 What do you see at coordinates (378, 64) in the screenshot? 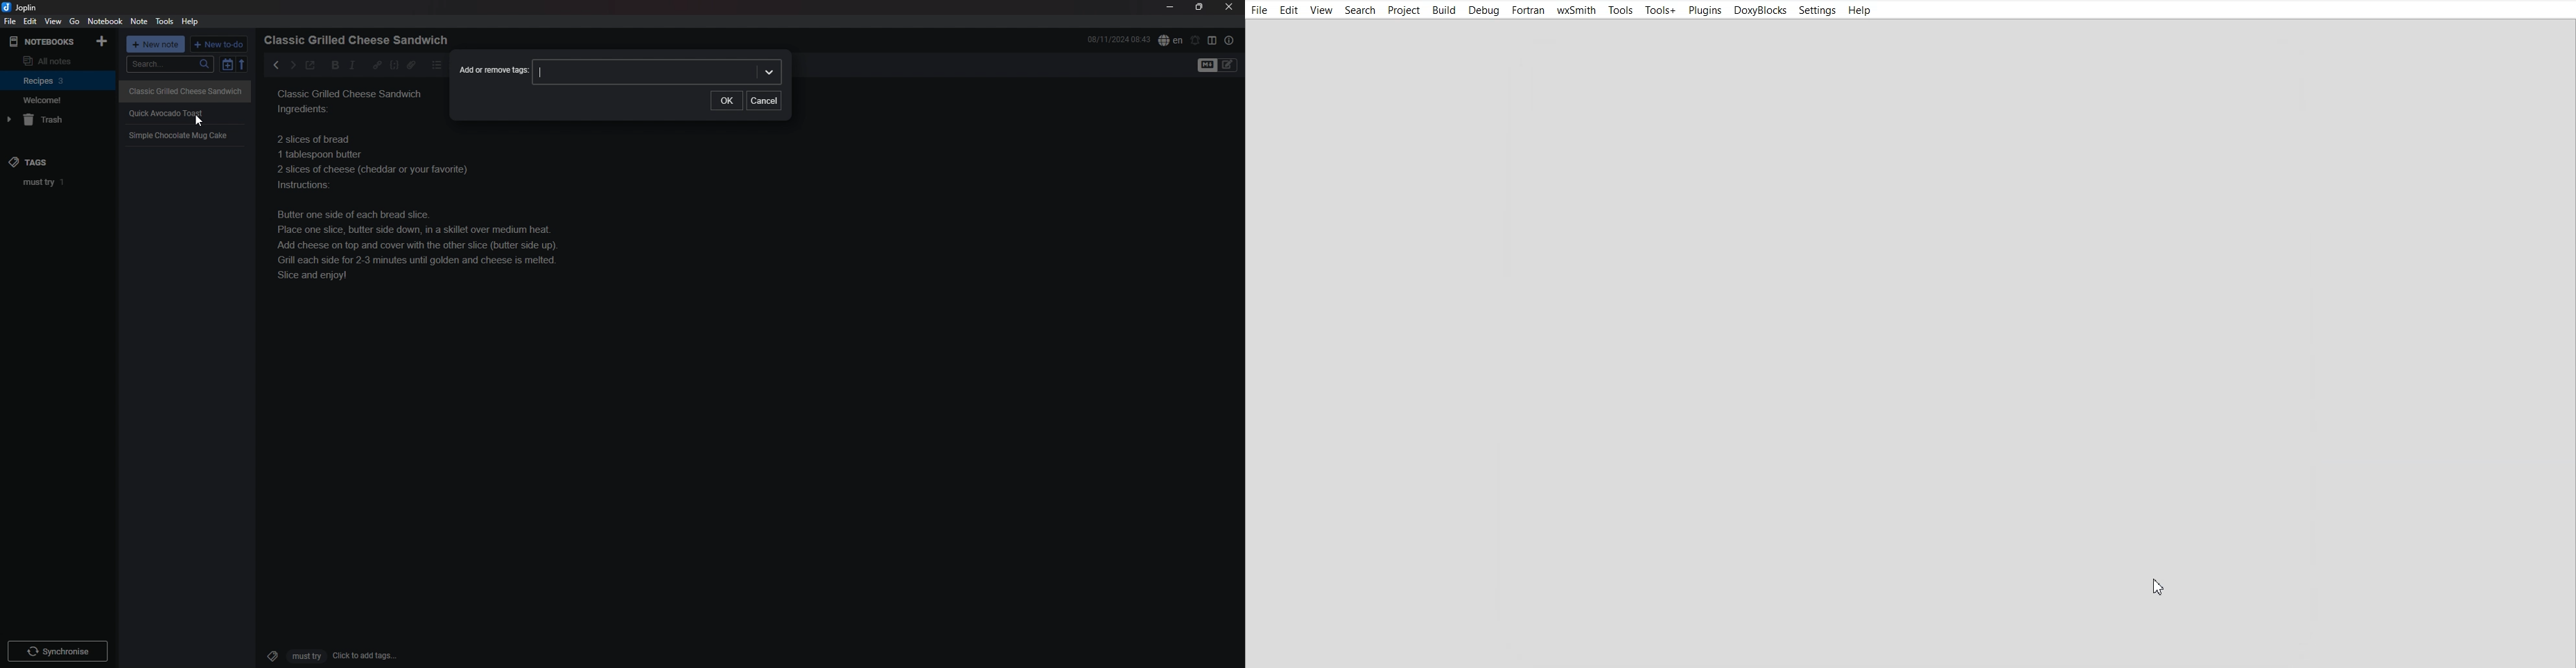
I see `hyperlink` at bounding box center [378, 64].